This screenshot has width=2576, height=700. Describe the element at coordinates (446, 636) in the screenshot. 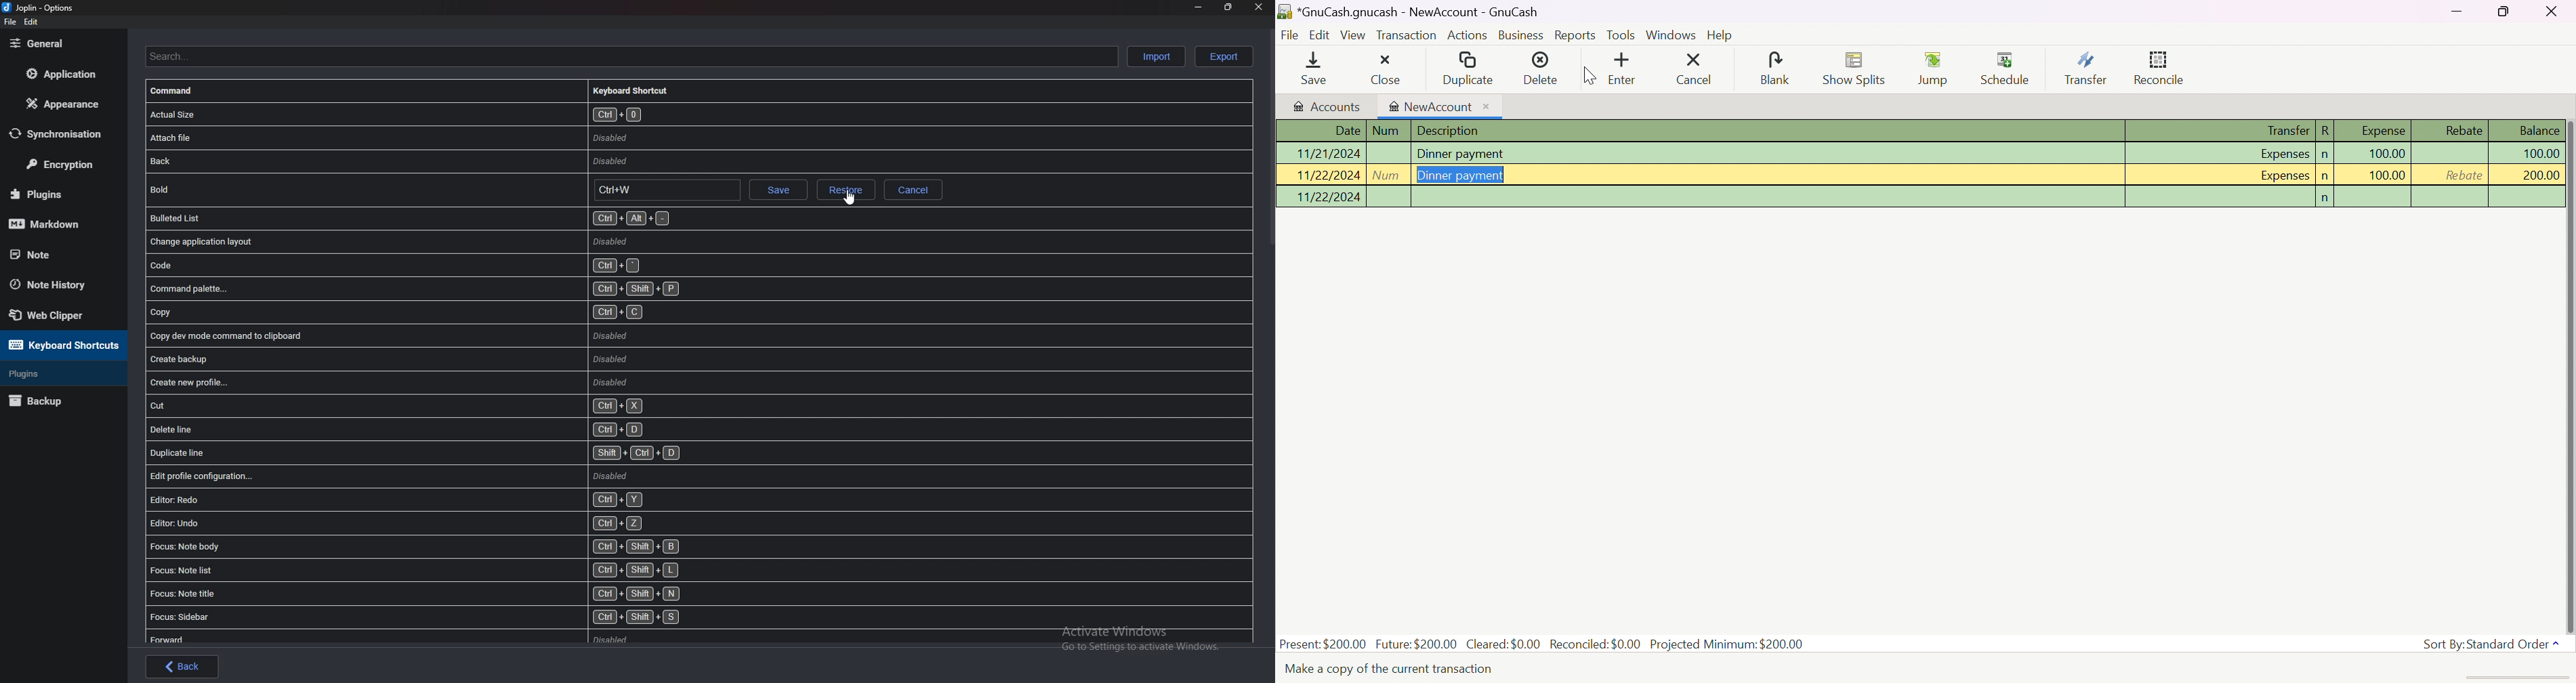

I see `forward` at that location.